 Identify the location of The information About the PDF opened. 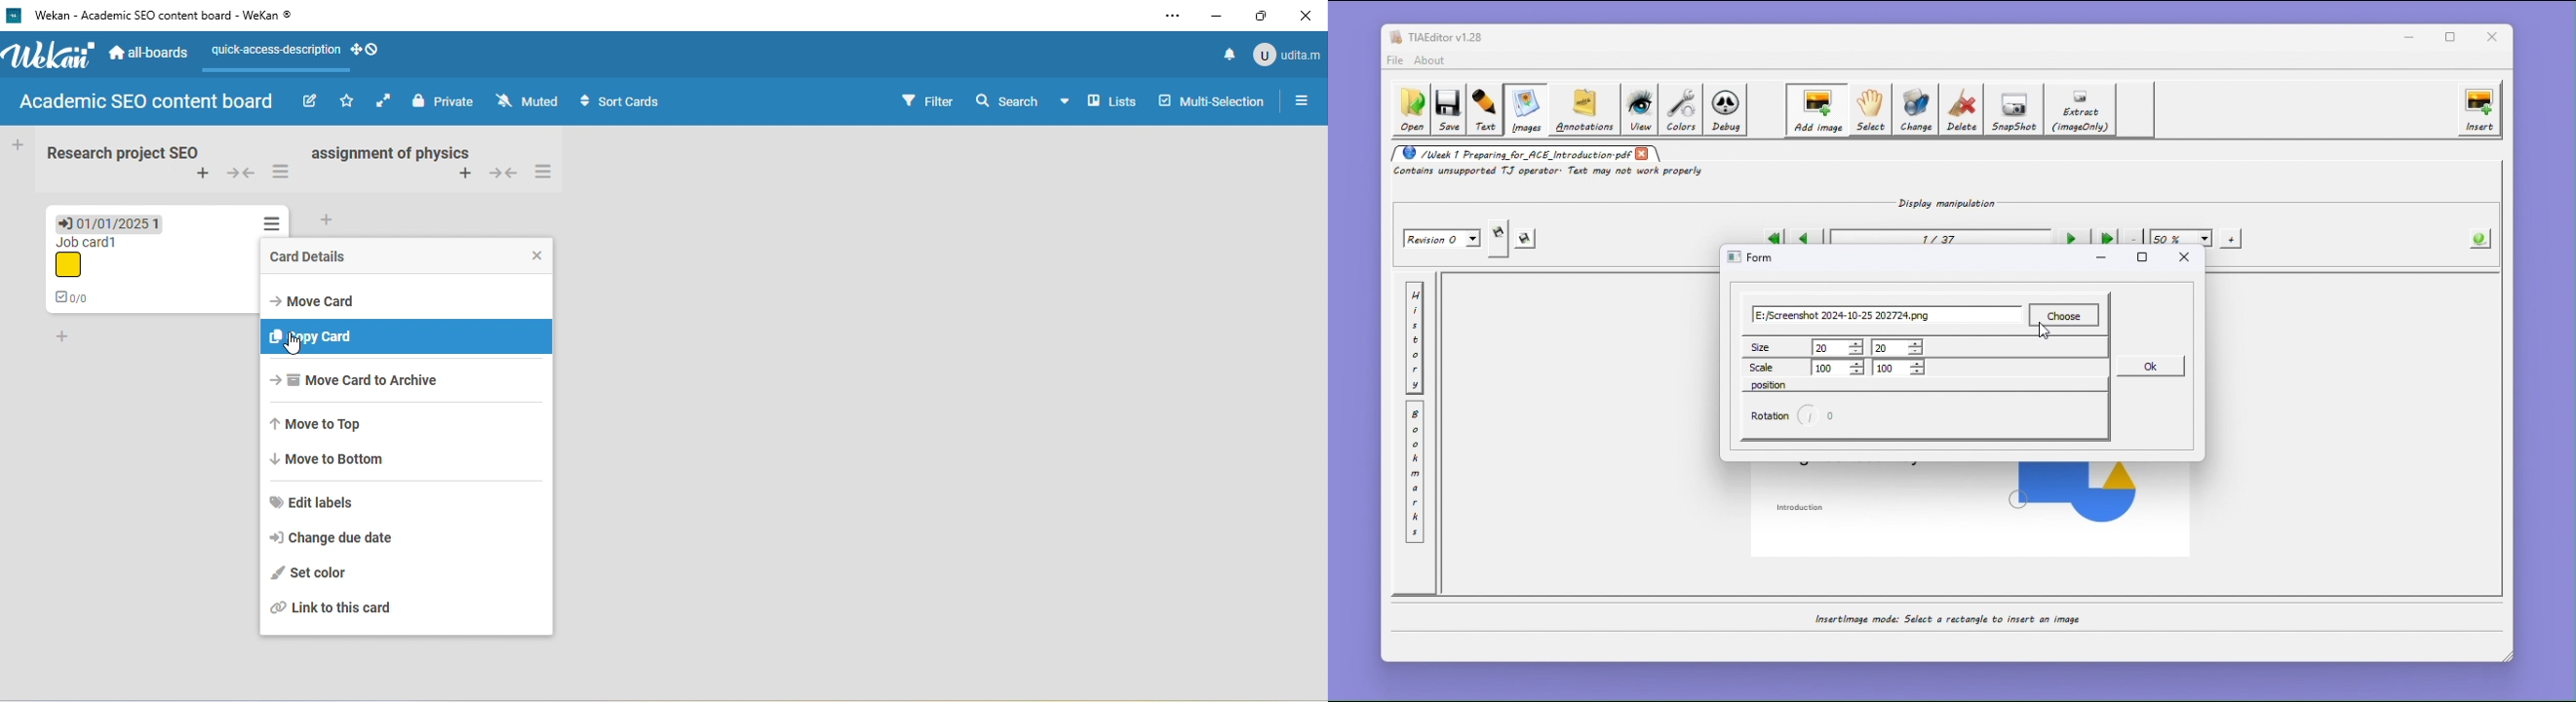
(2481, 237).